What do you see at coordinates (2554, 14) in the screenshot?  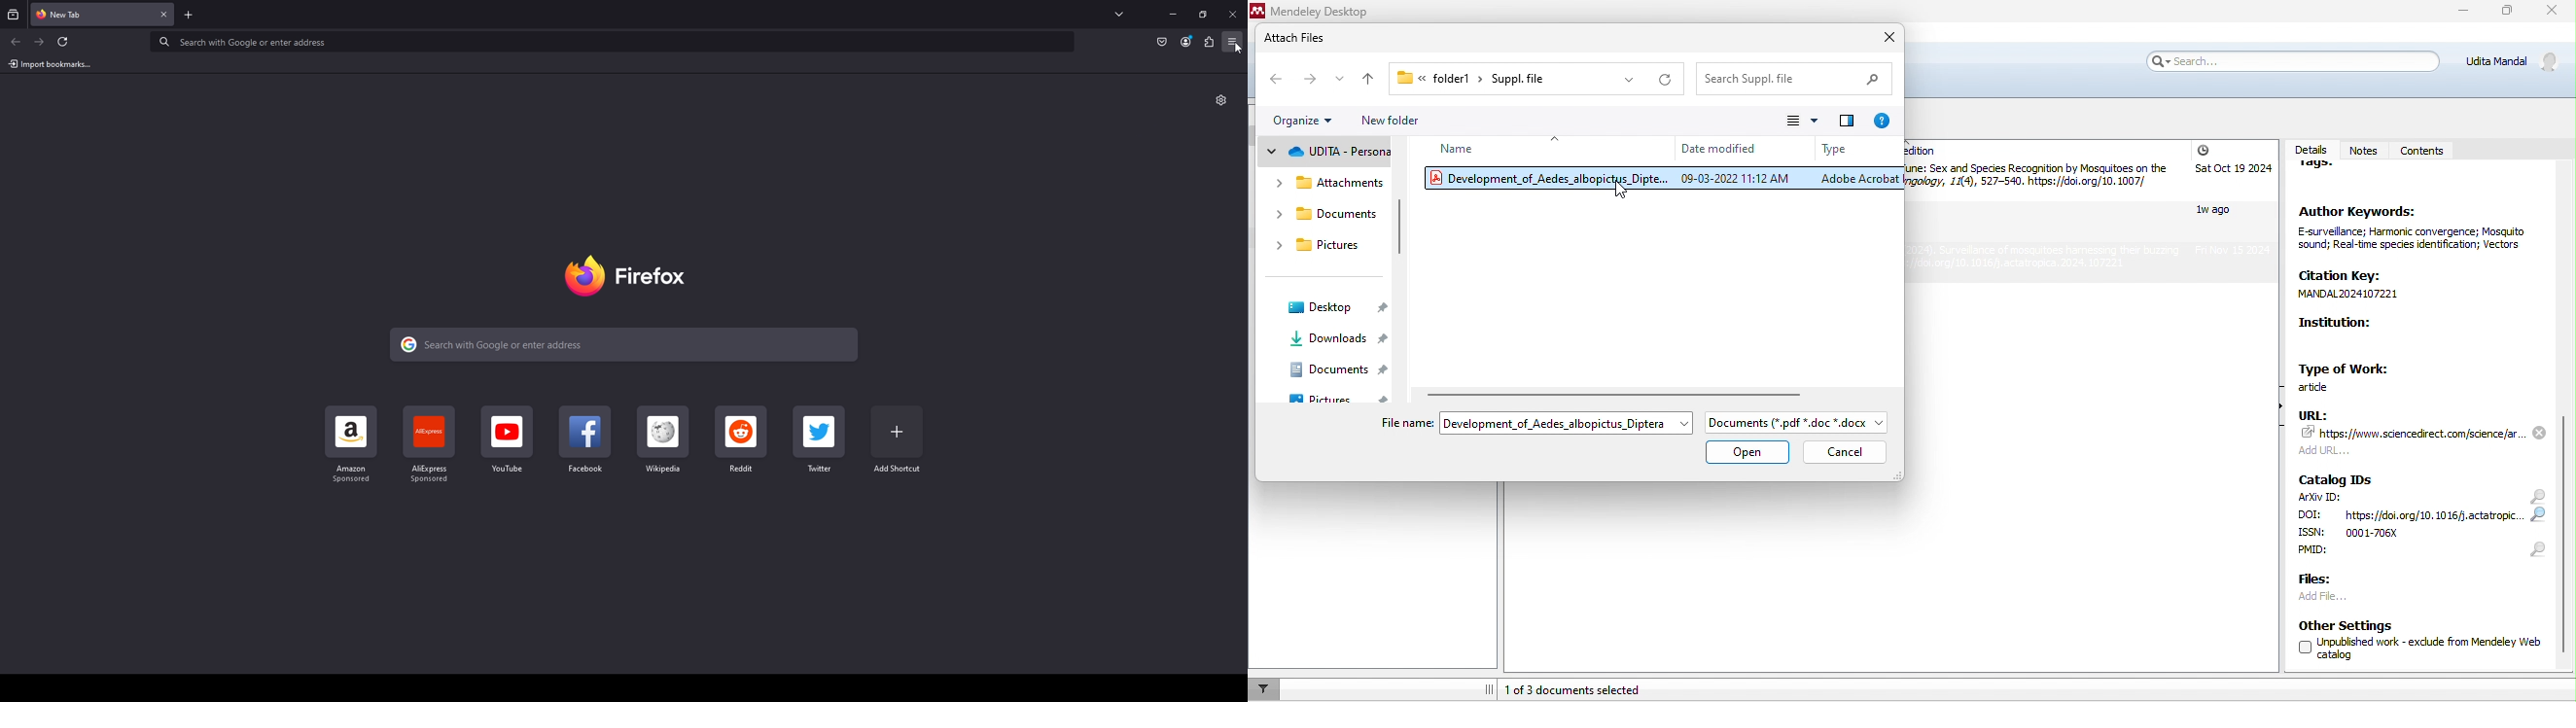 I see `close` at bounding box center [2554, 14].